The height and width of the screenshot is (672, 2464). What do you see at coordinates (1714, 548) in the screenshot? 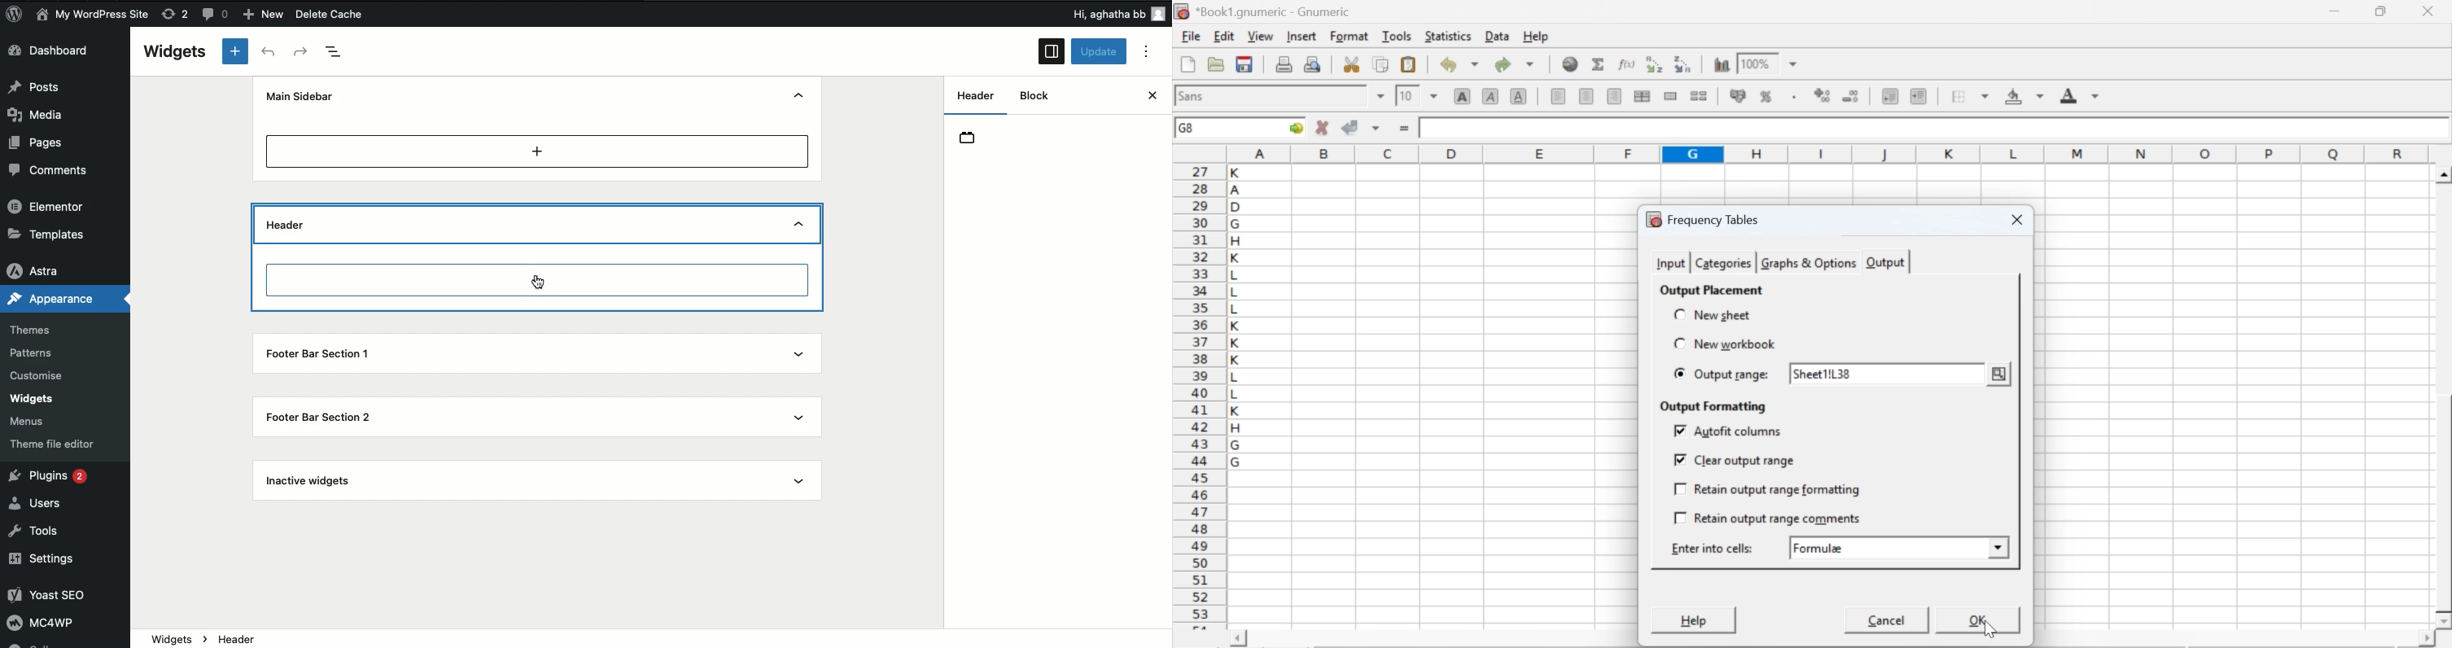
I see `enter into cells:` at bounding box center [1714, 548].